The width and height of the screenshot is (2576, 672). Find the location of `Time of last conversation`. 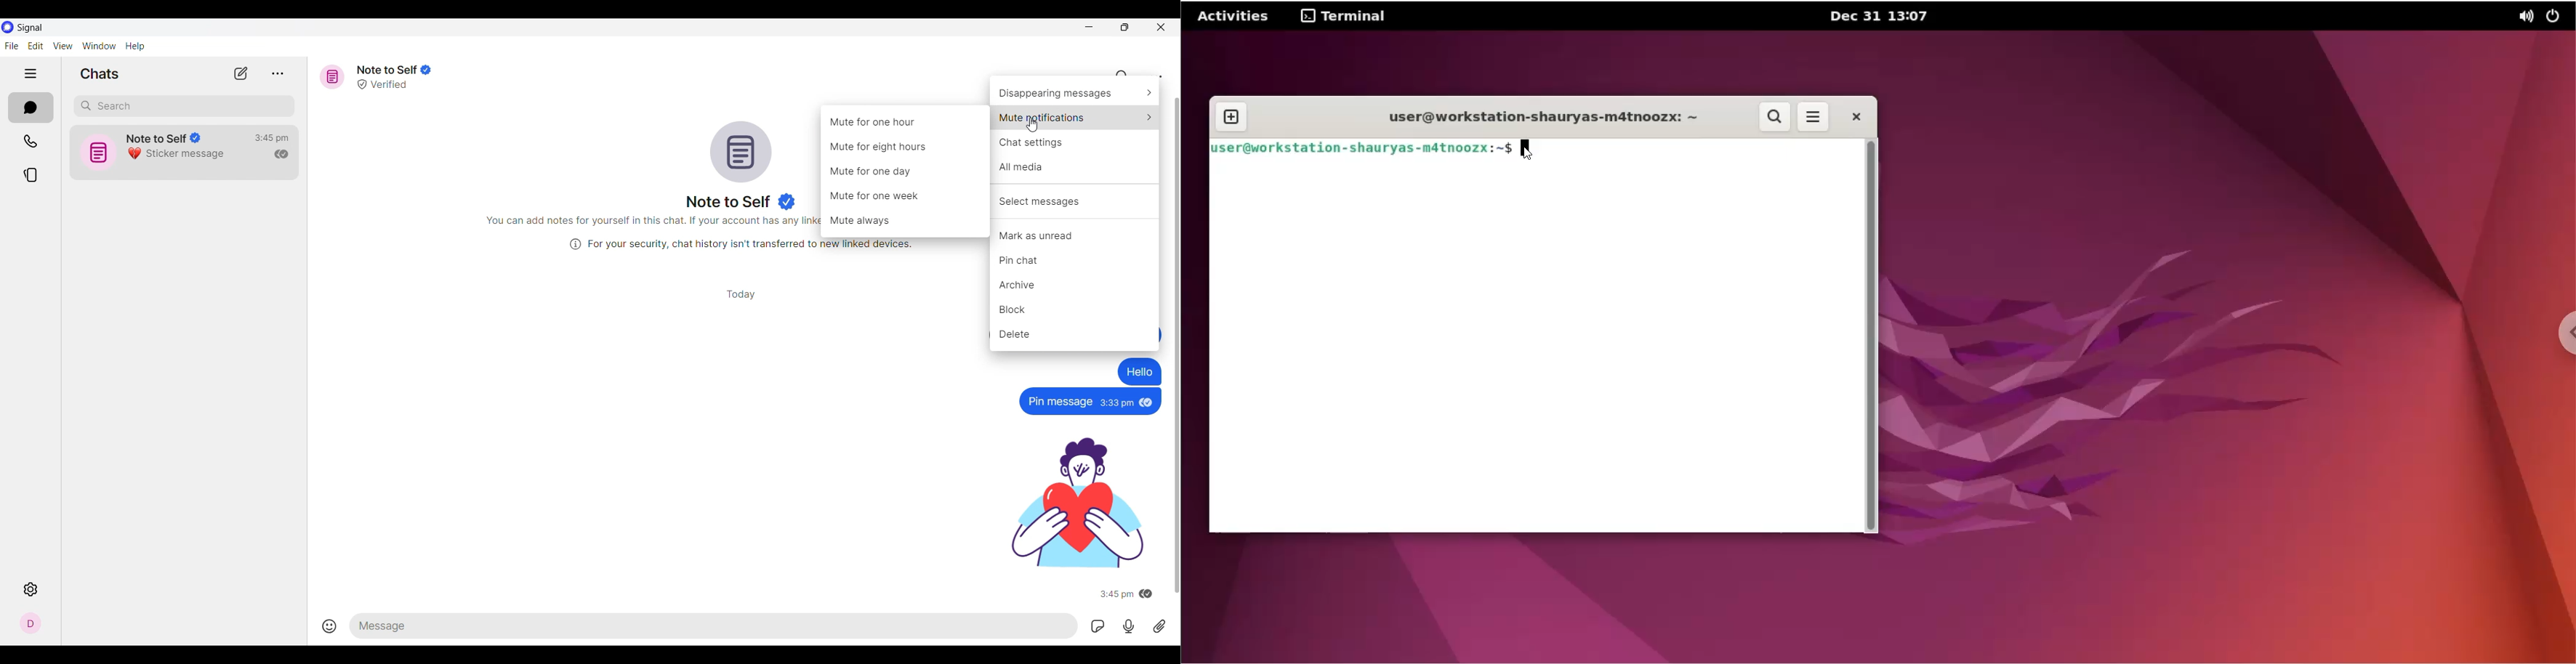

Time of last conversation is located at coordinates (271, 138).